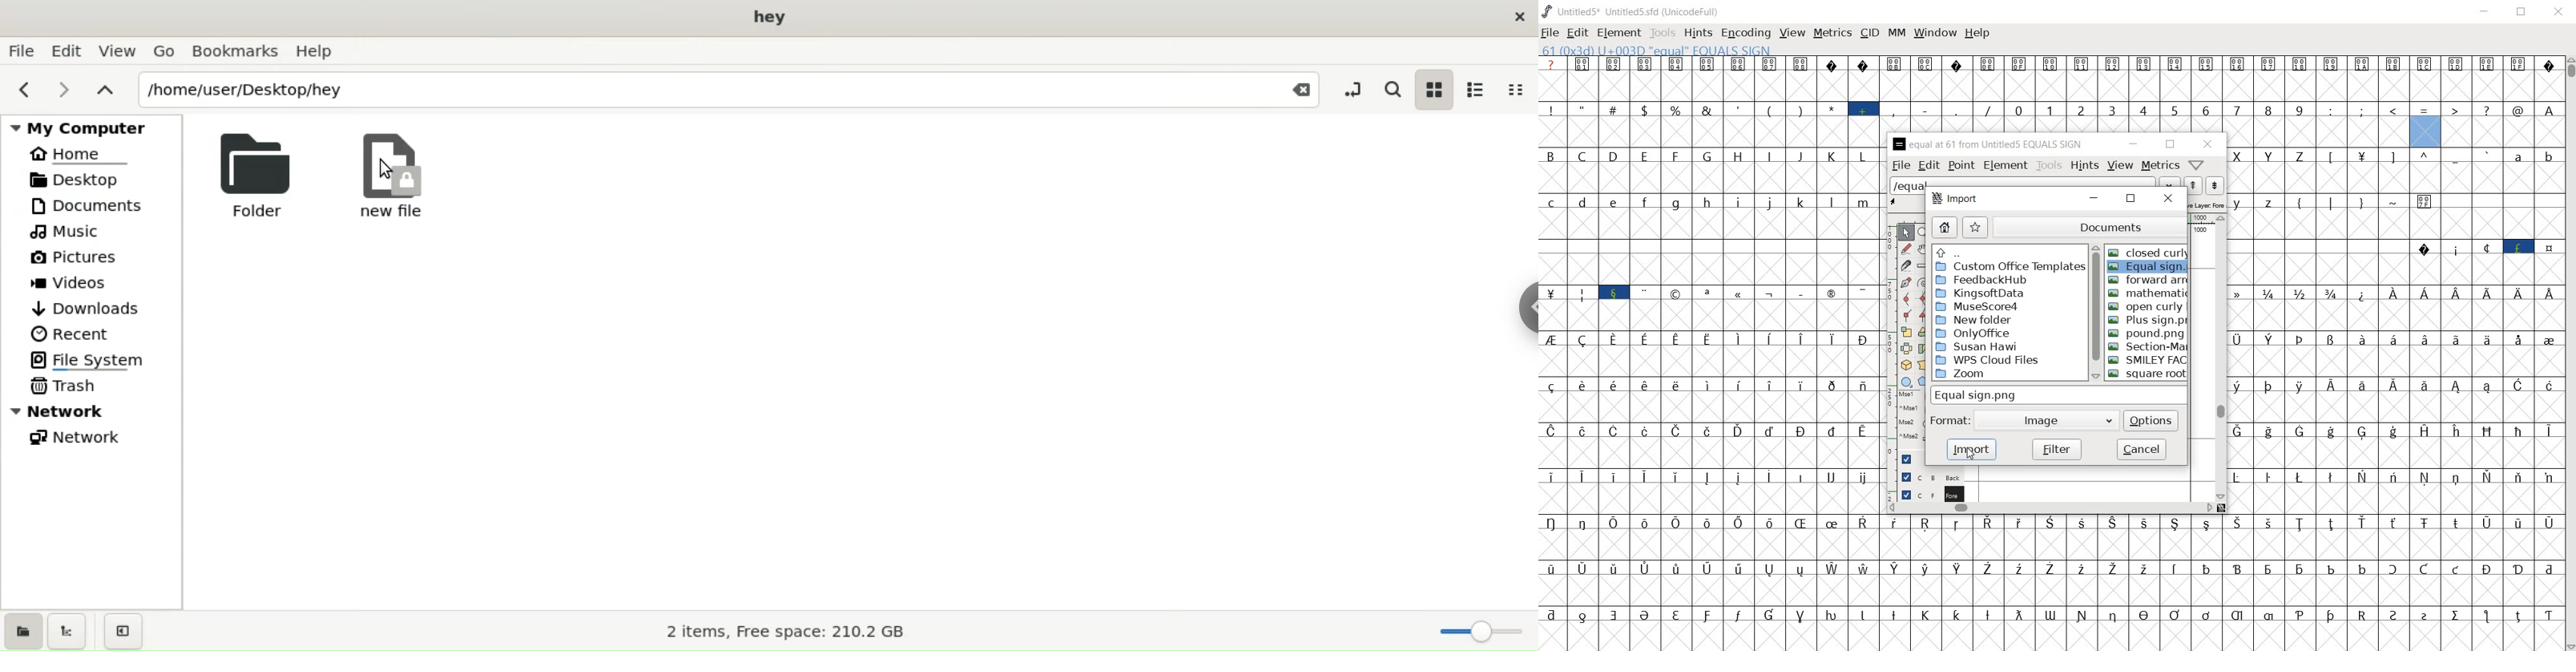 This screenshot has height=672, width=2576. What do you see at coordinates (2146, 333) in the screenshot?
I see `POUND.PNG` at bounding box center [2146, 333].